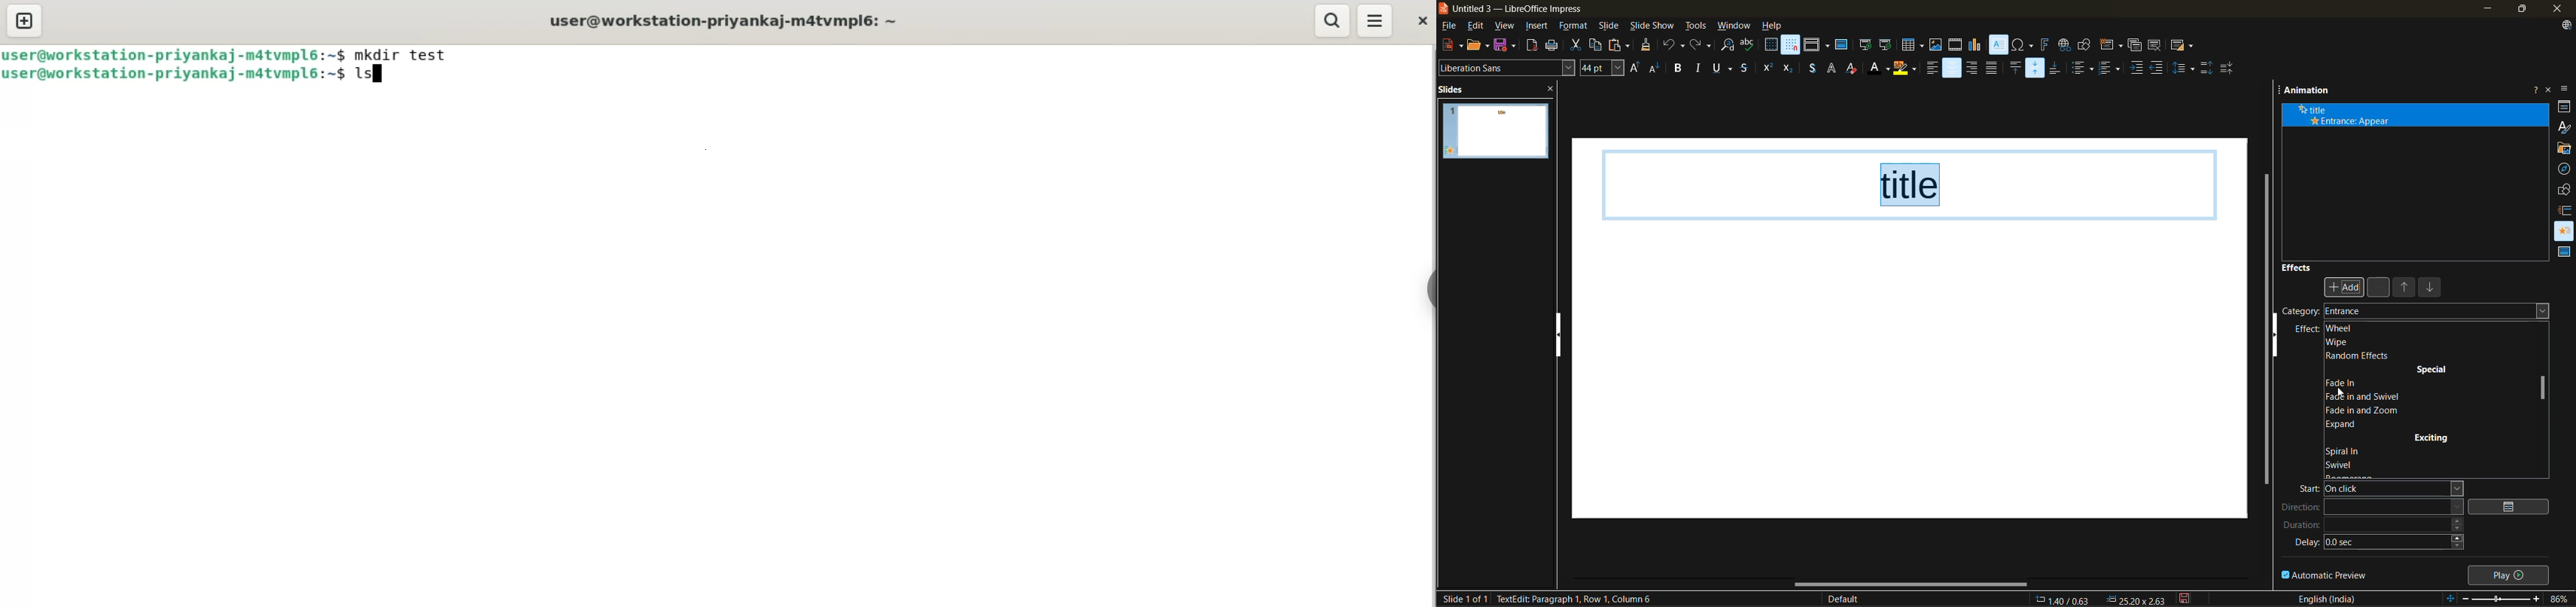  I want to click on font color, so click(1880, 69).